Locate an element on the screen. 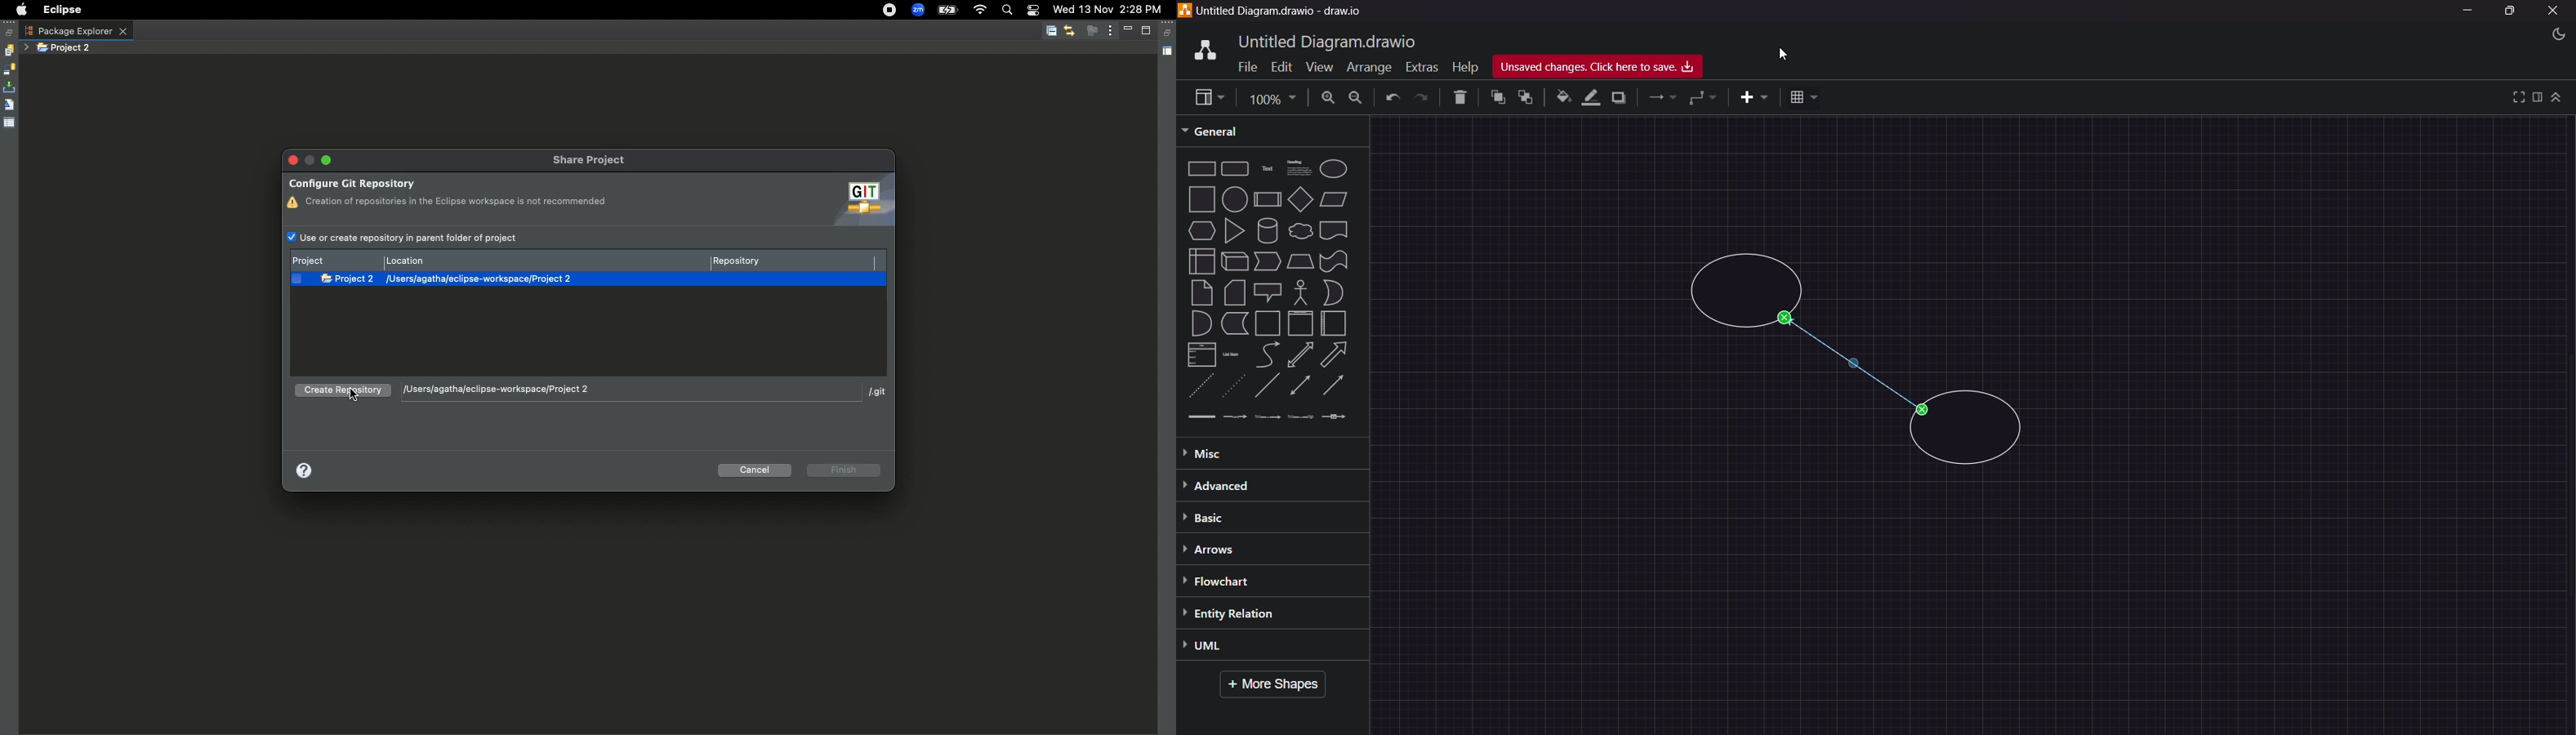 This screenshot has height=756, width=2576. view full screen is located at coordinates (2516, 96).